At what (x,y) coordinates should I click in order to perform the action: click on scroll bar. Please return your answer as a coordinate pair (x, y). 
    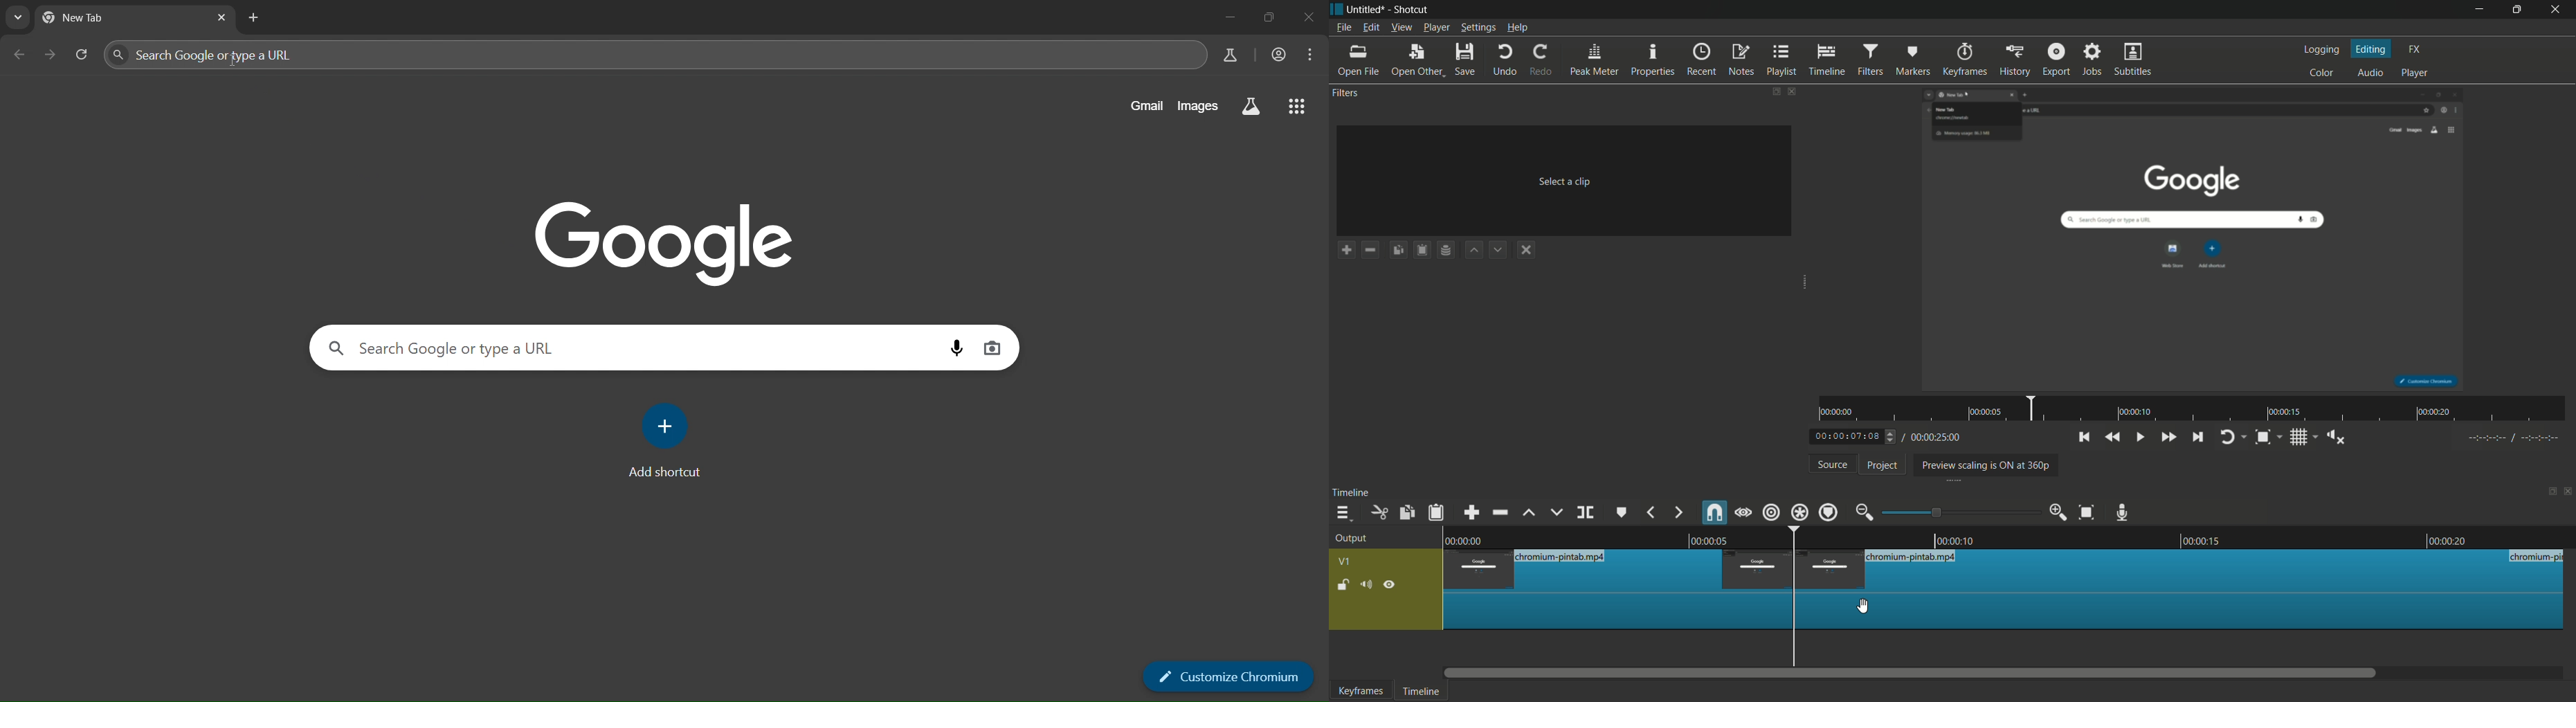
    Looking at the image, I should click on (1911, 673).